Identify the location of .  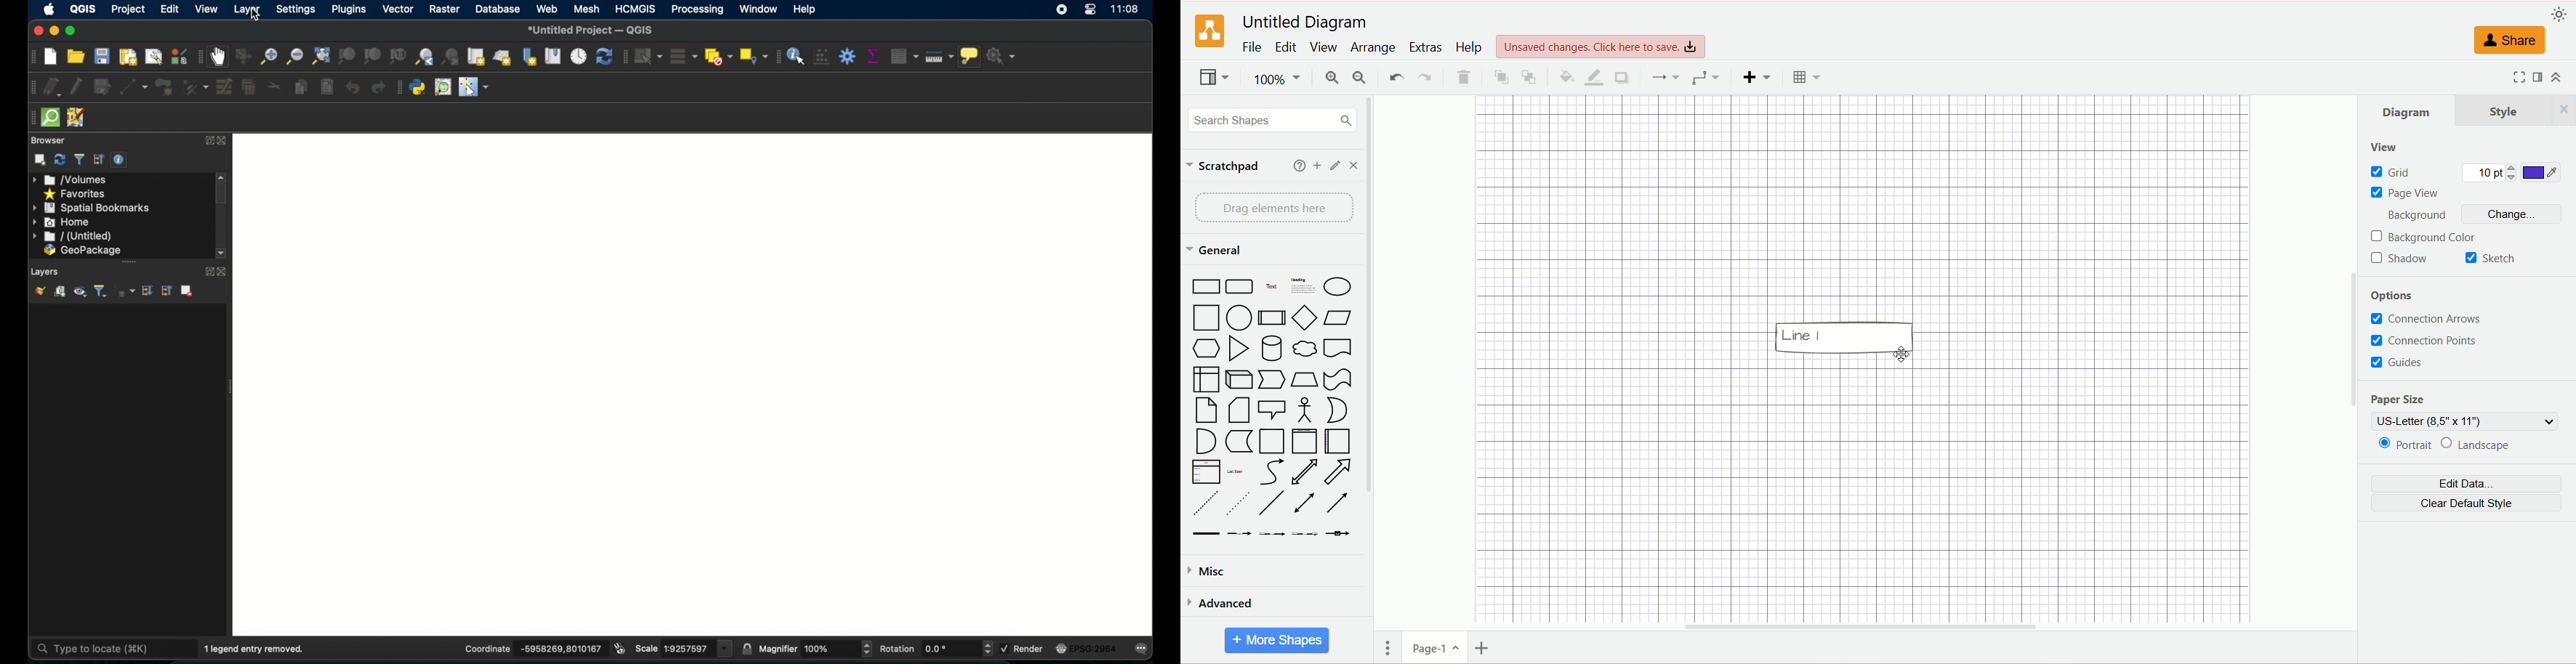
(1905, 355).